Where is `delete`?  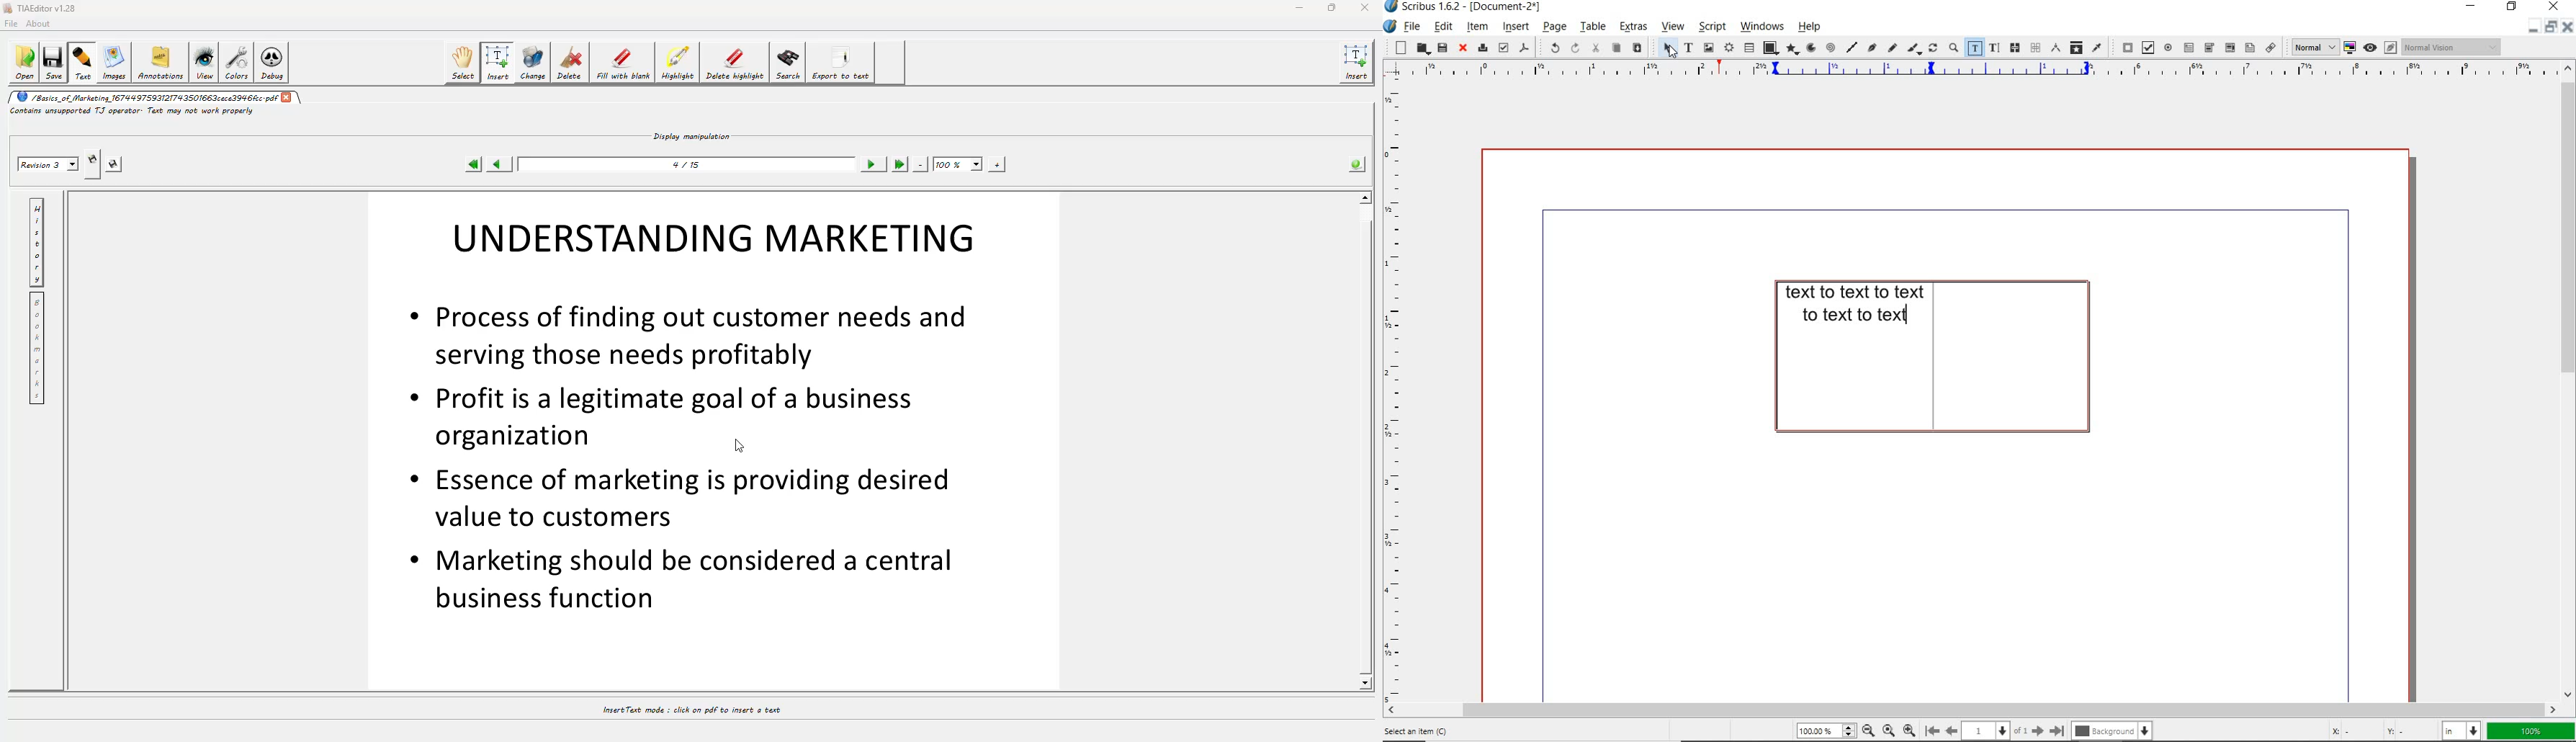 delete is located at coordinates (571, 61).